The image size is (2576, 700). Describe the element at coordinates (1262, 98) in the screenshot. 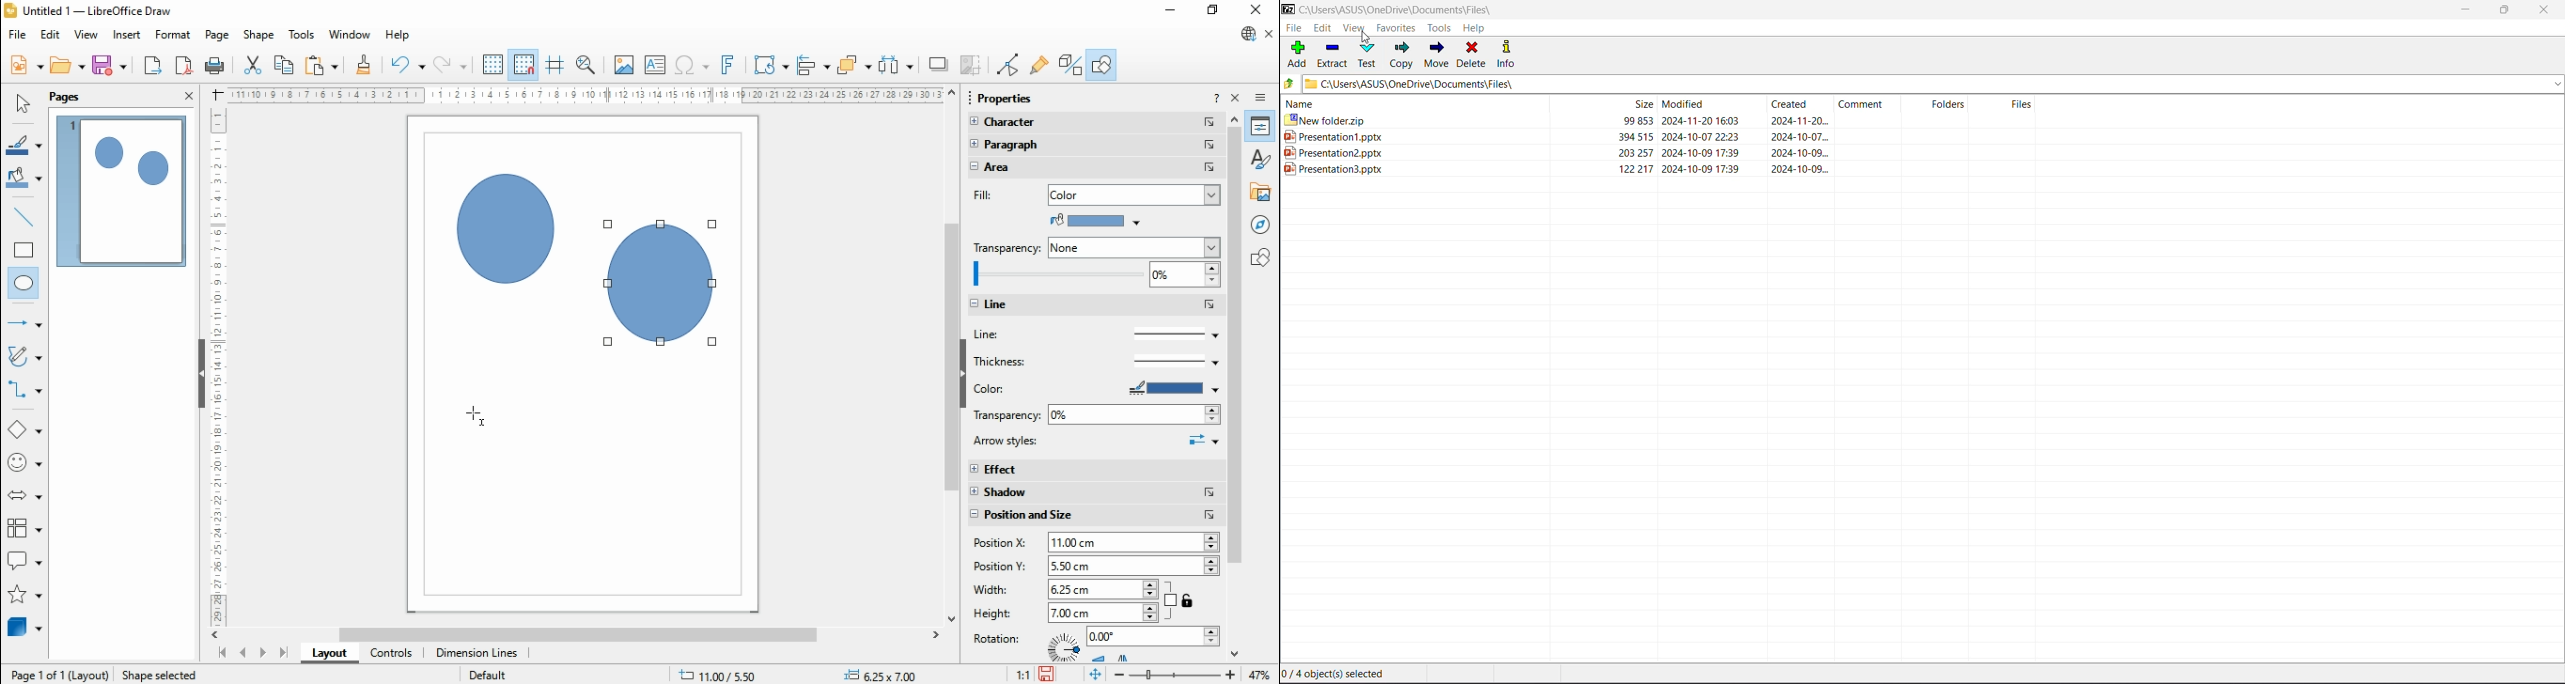

I see `sidebar deck settings` at that location.